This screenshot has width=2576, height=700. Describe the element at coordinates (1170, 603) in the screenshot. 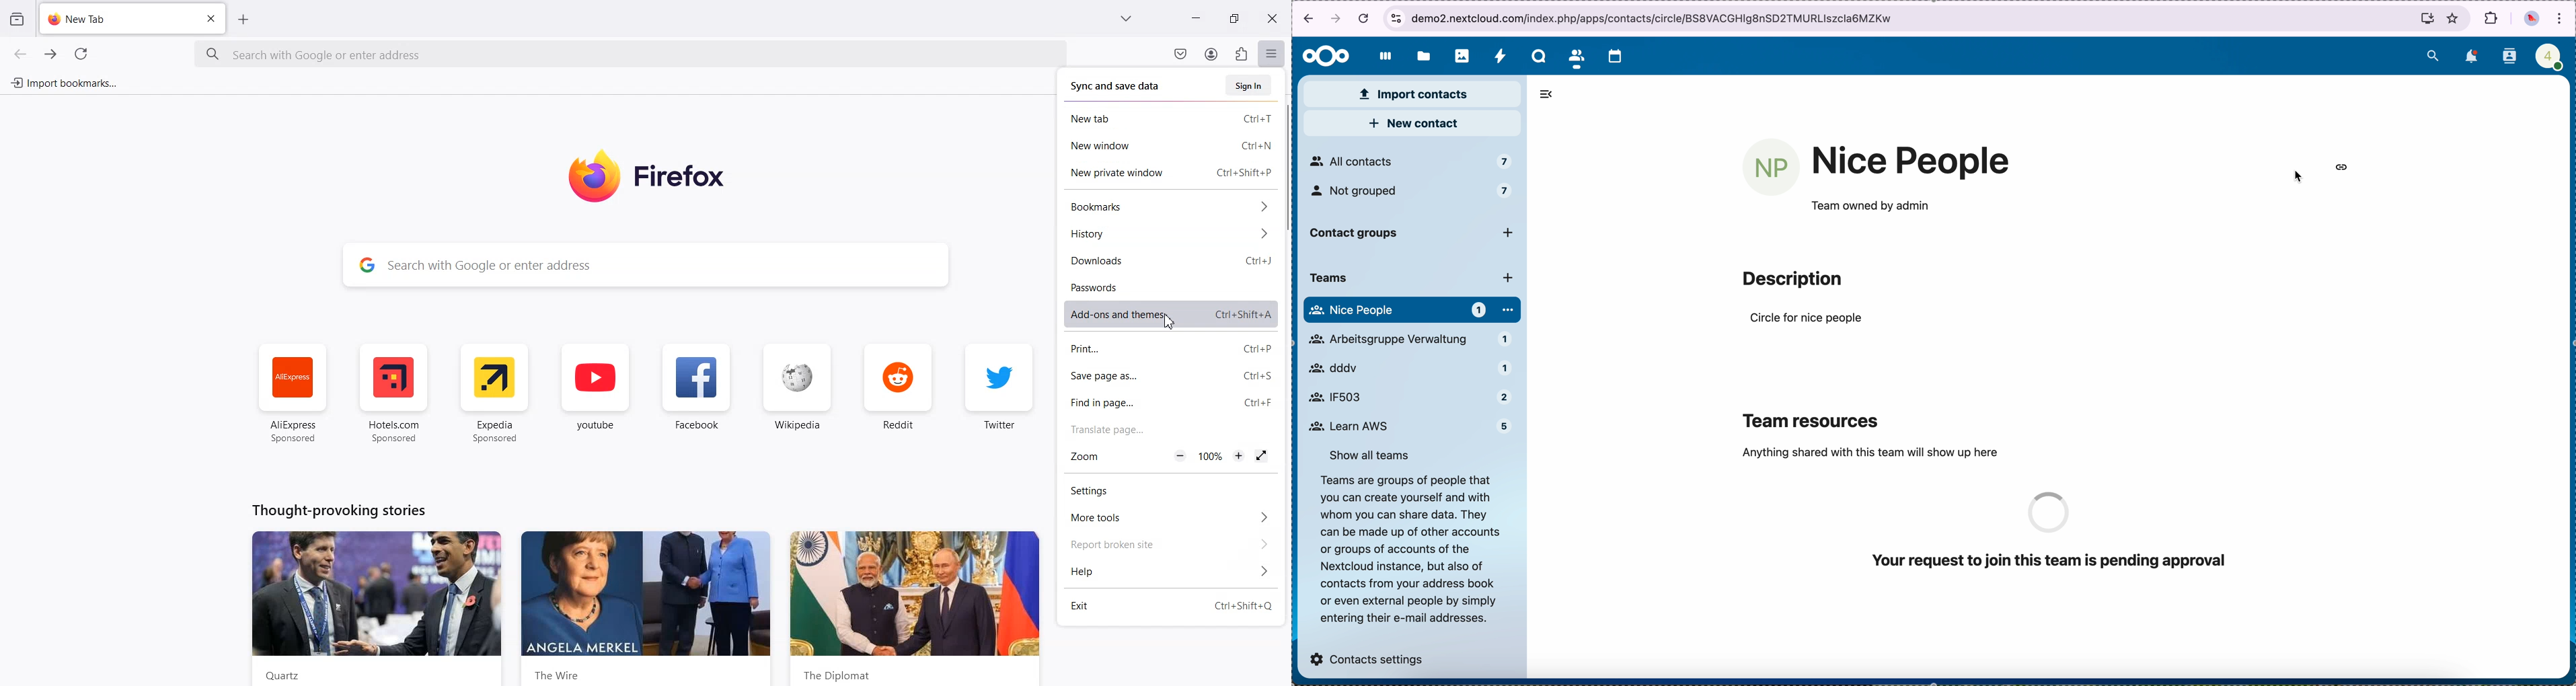

I see `Exit` at that location.